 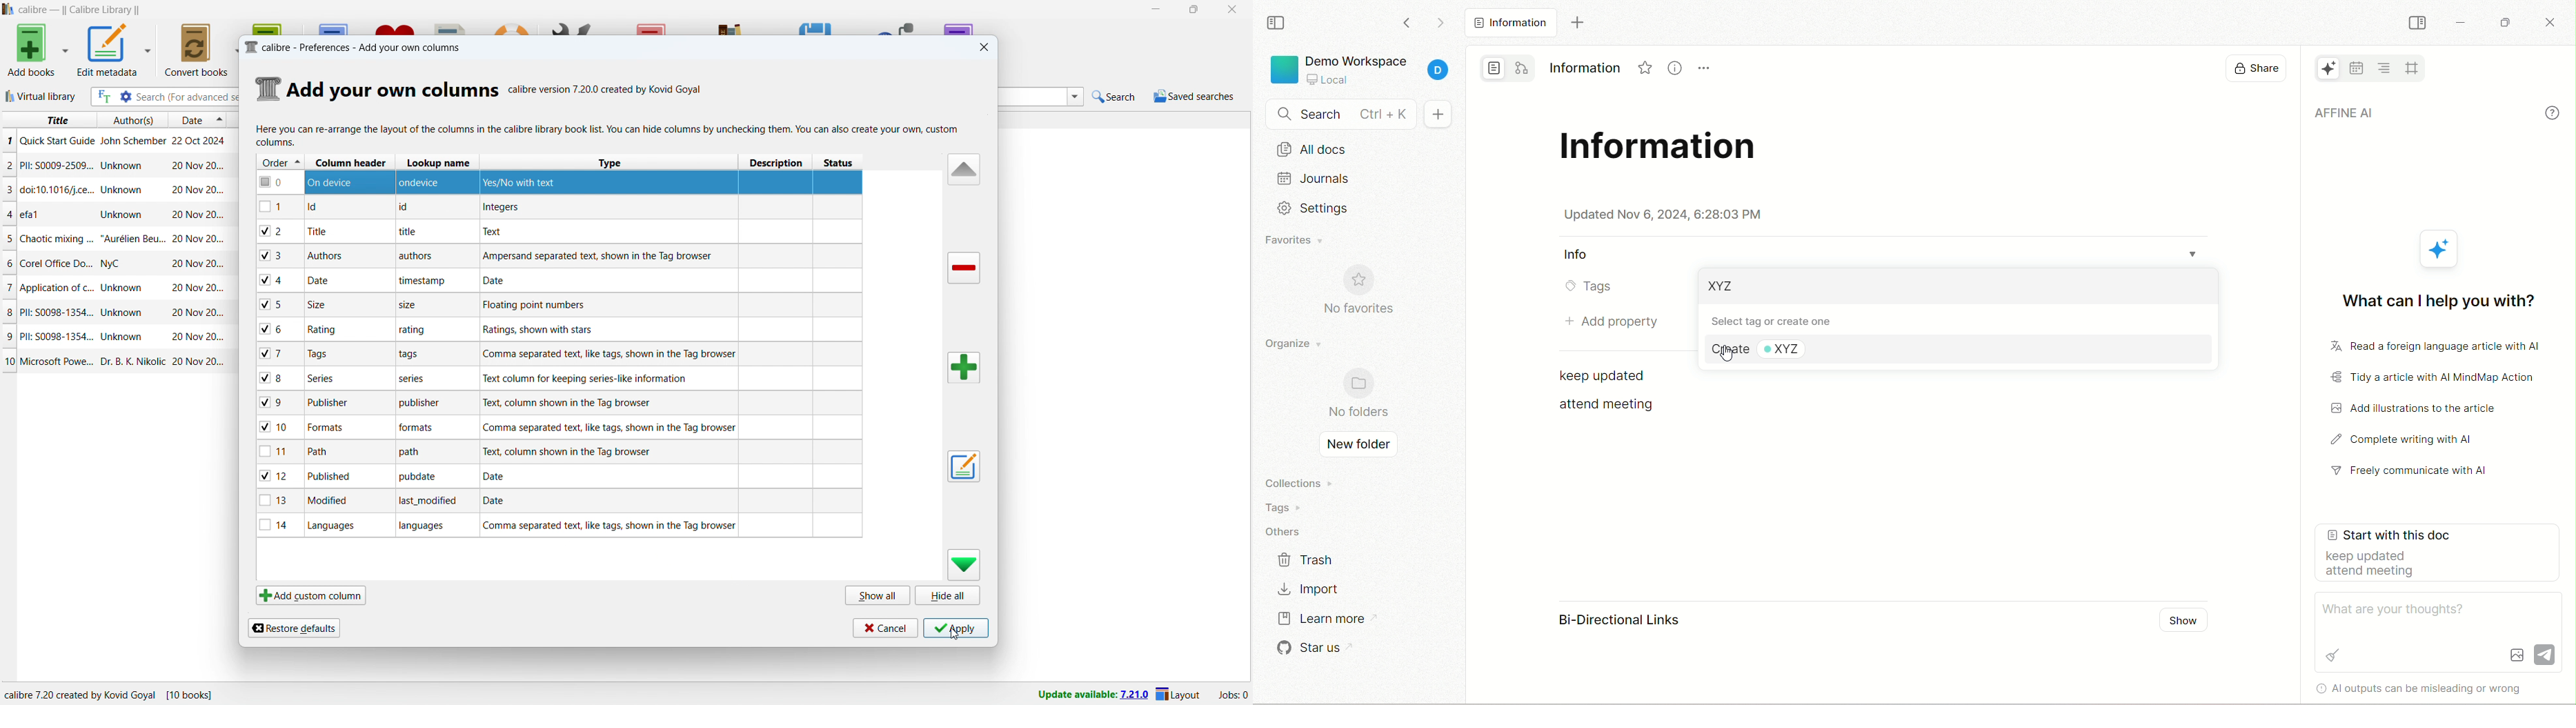 I want to click on search, so click(x=1336, y=115).